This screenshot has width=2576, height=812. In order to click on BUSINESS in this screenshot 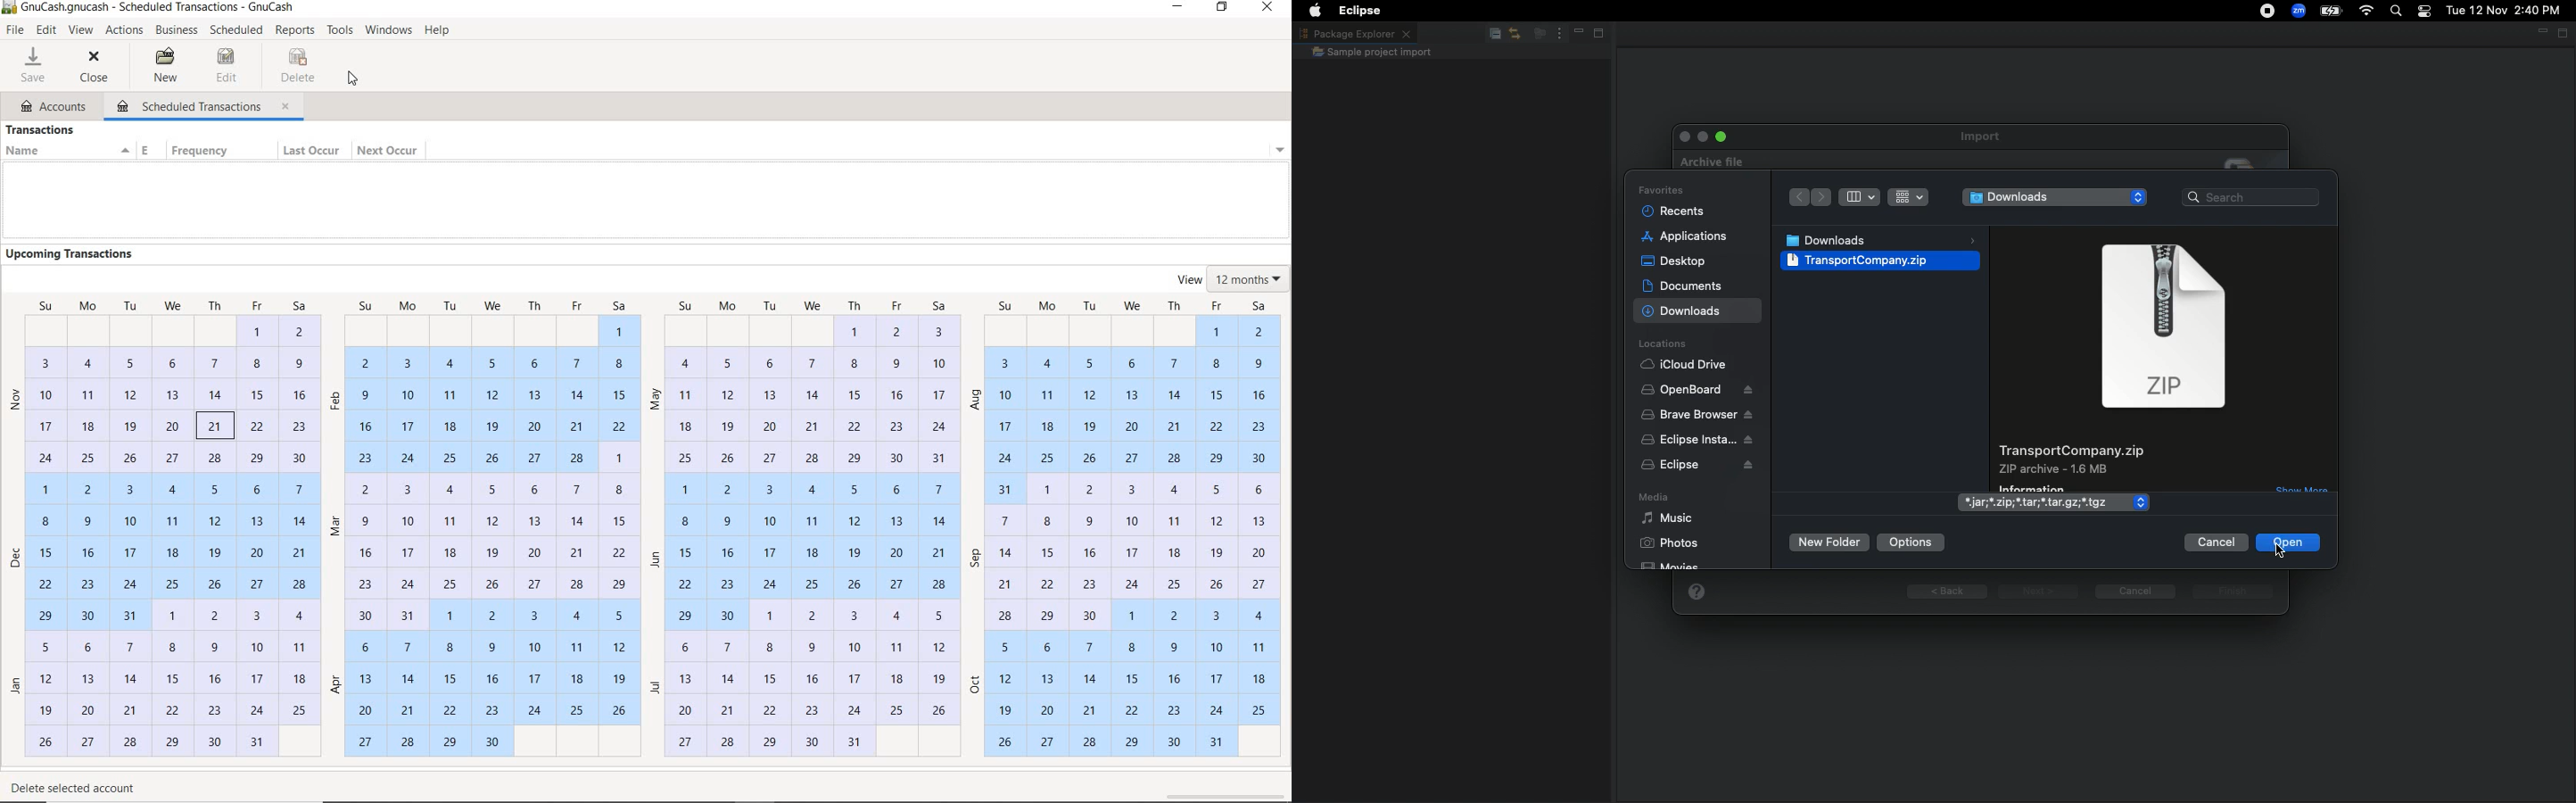, I will do `click(176, 31)`.